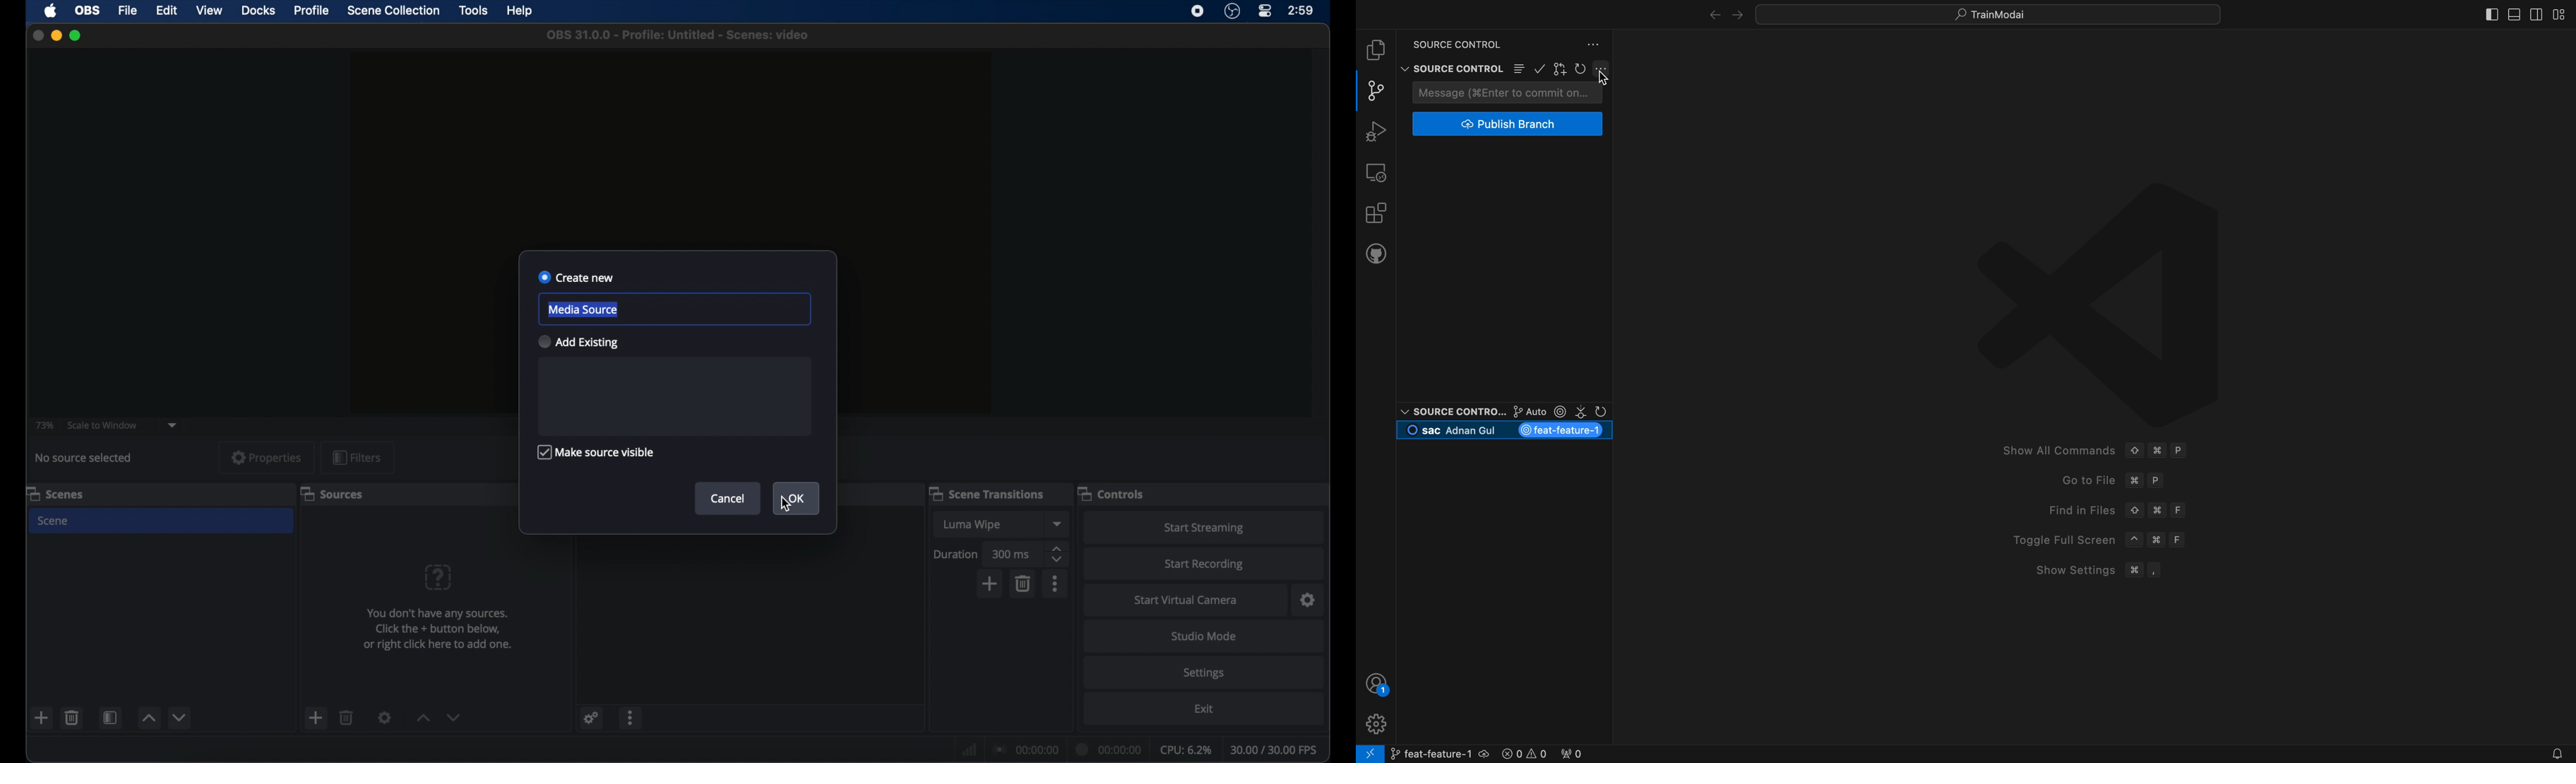  Describe the element at coordinates (1275, 750) in the screenshot. I see `fps` at that location.